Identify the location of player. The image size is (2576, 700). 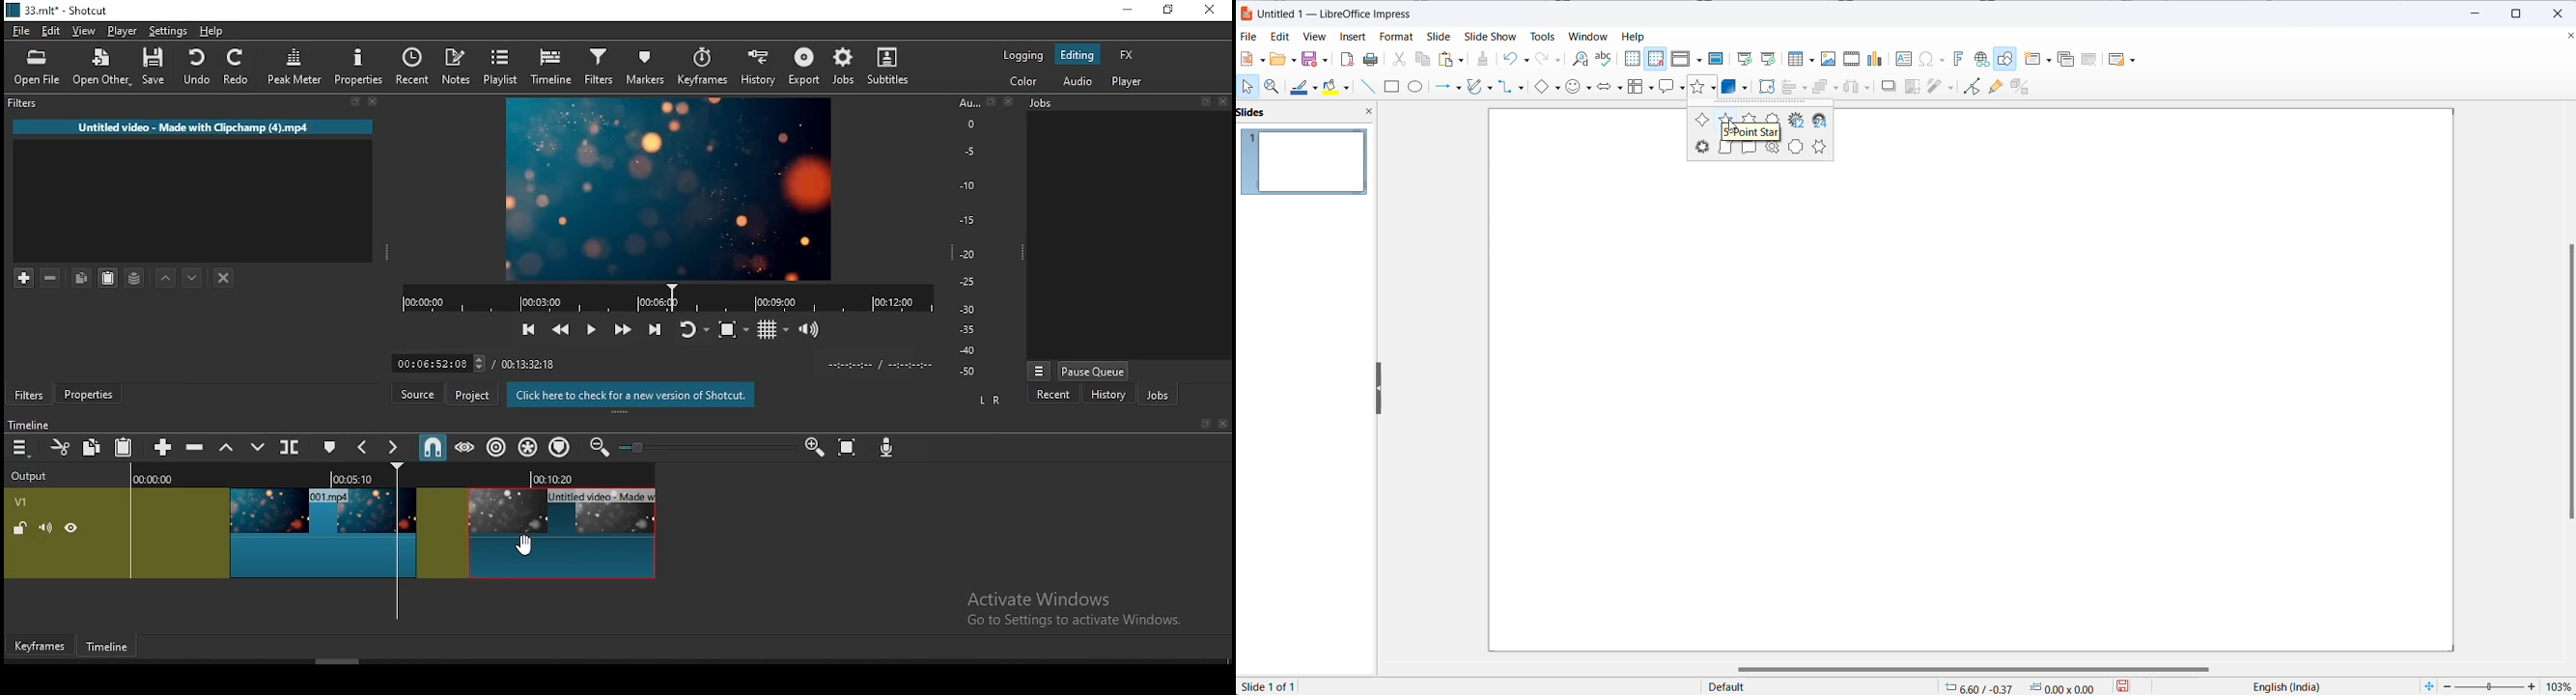
(1127, 83).